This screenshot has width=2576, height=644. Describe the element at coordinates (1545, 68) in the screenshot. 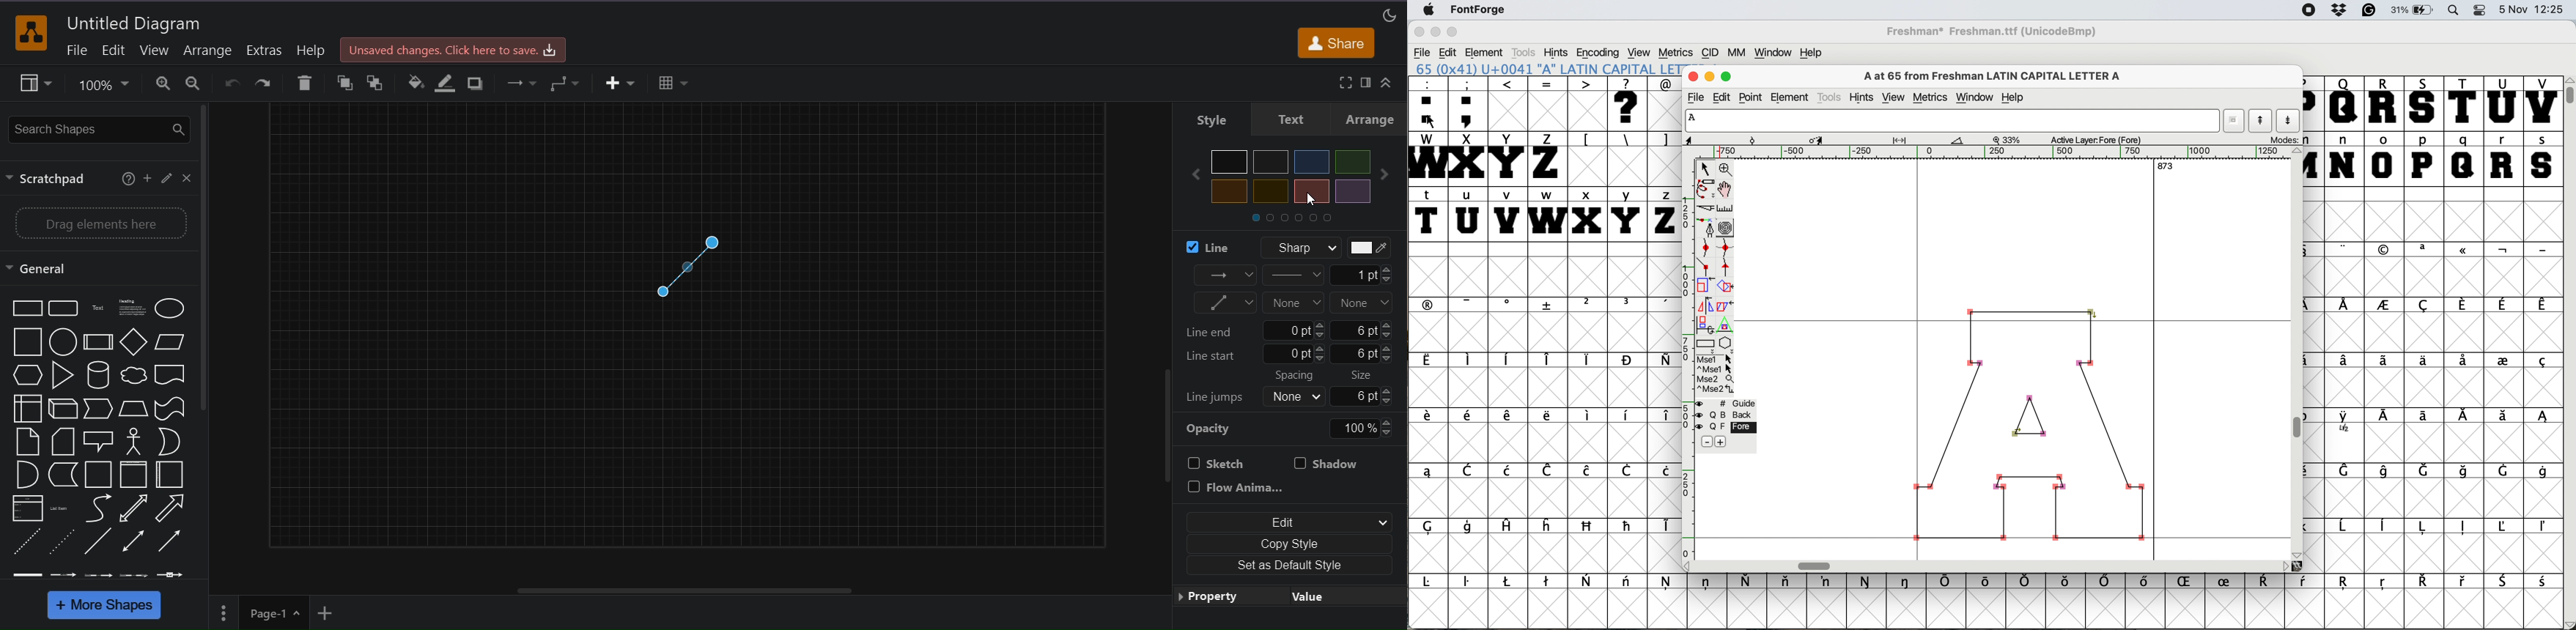

I see `179 (0xb3) U+00B3 "uniO0B3" SUPERSCRIPT THREE` at that location.